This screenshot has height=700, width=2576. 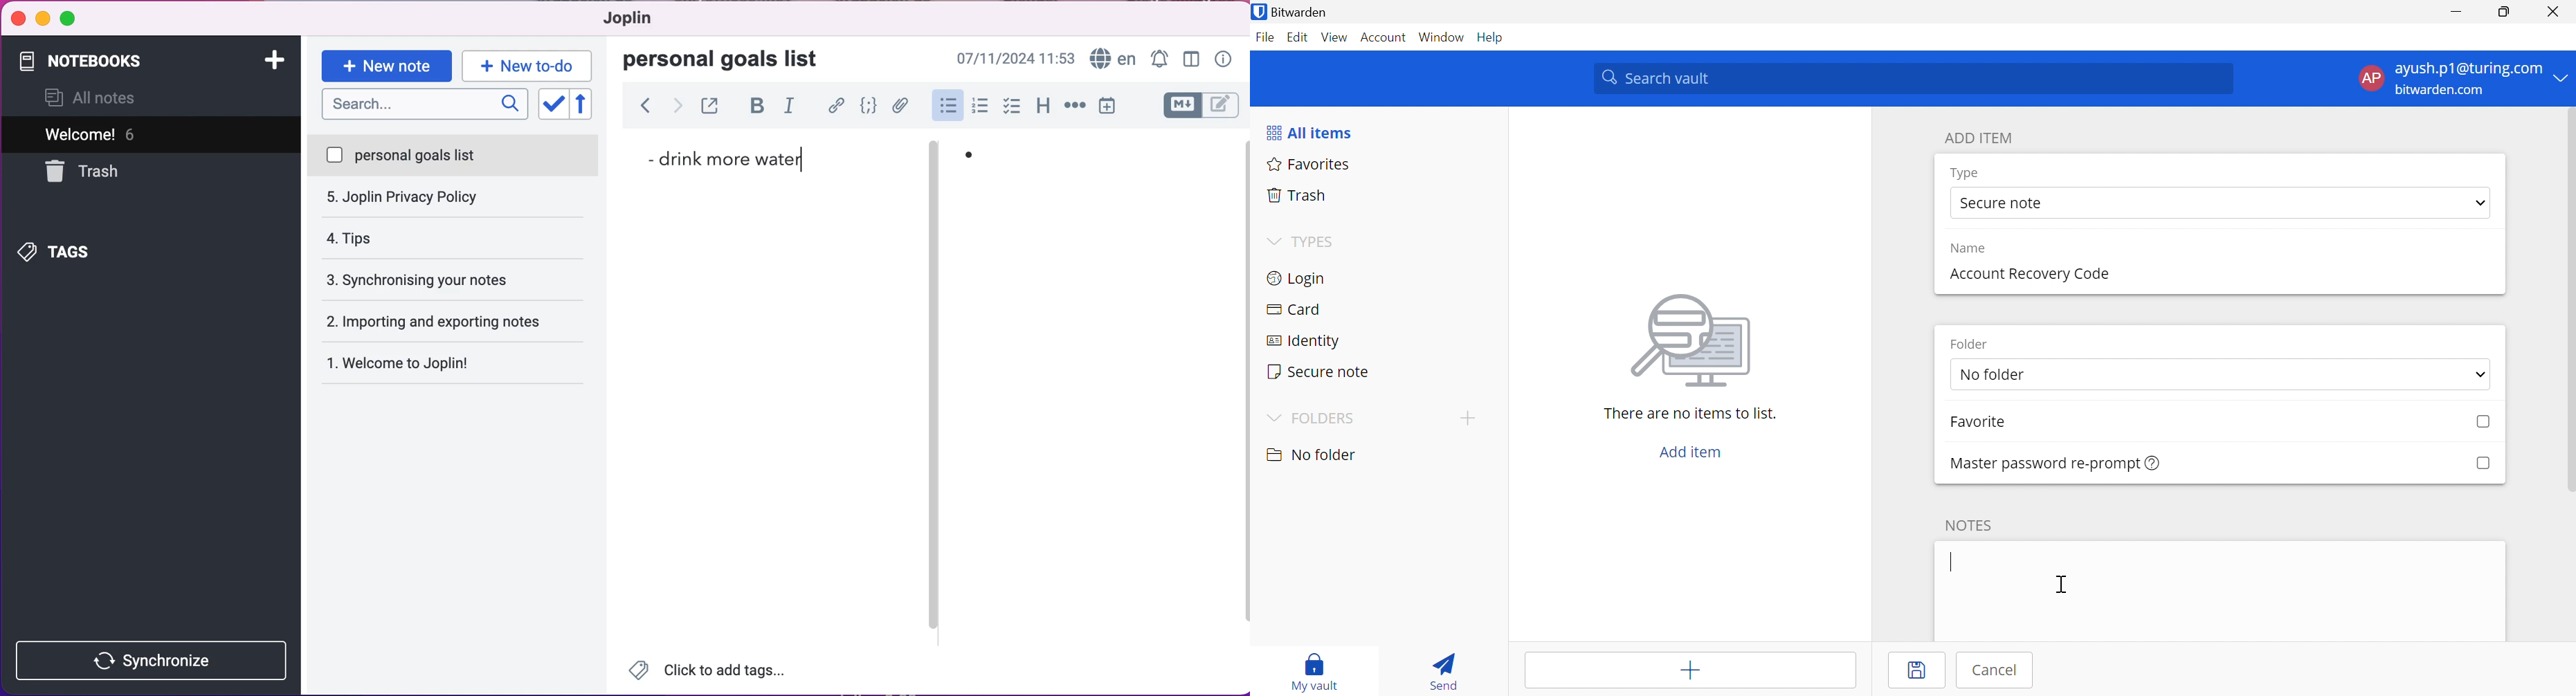 What do you see at coordinates (155, 660) in the screenshot?
I see `synchronize` at bounding box center [155, 660].